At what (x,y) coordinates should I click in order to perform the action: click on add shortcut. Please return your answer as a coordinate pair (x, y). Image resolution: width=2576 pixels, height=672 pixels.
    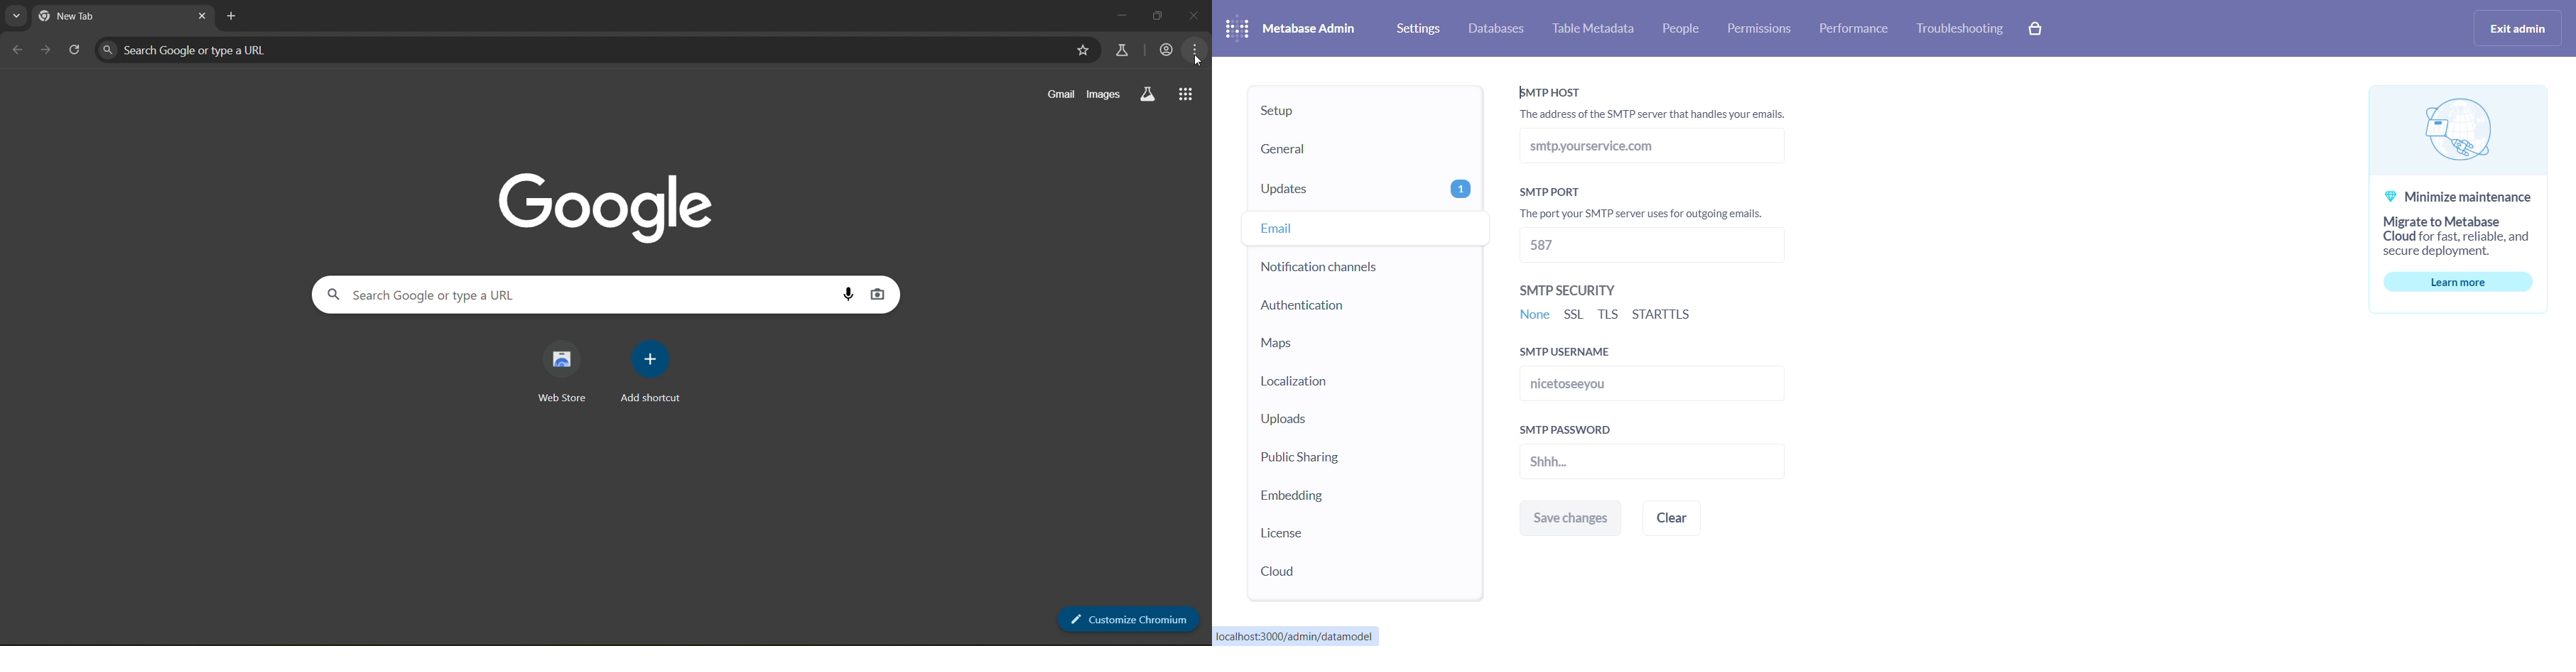
    Looking at the image, I should click on (654, 370).